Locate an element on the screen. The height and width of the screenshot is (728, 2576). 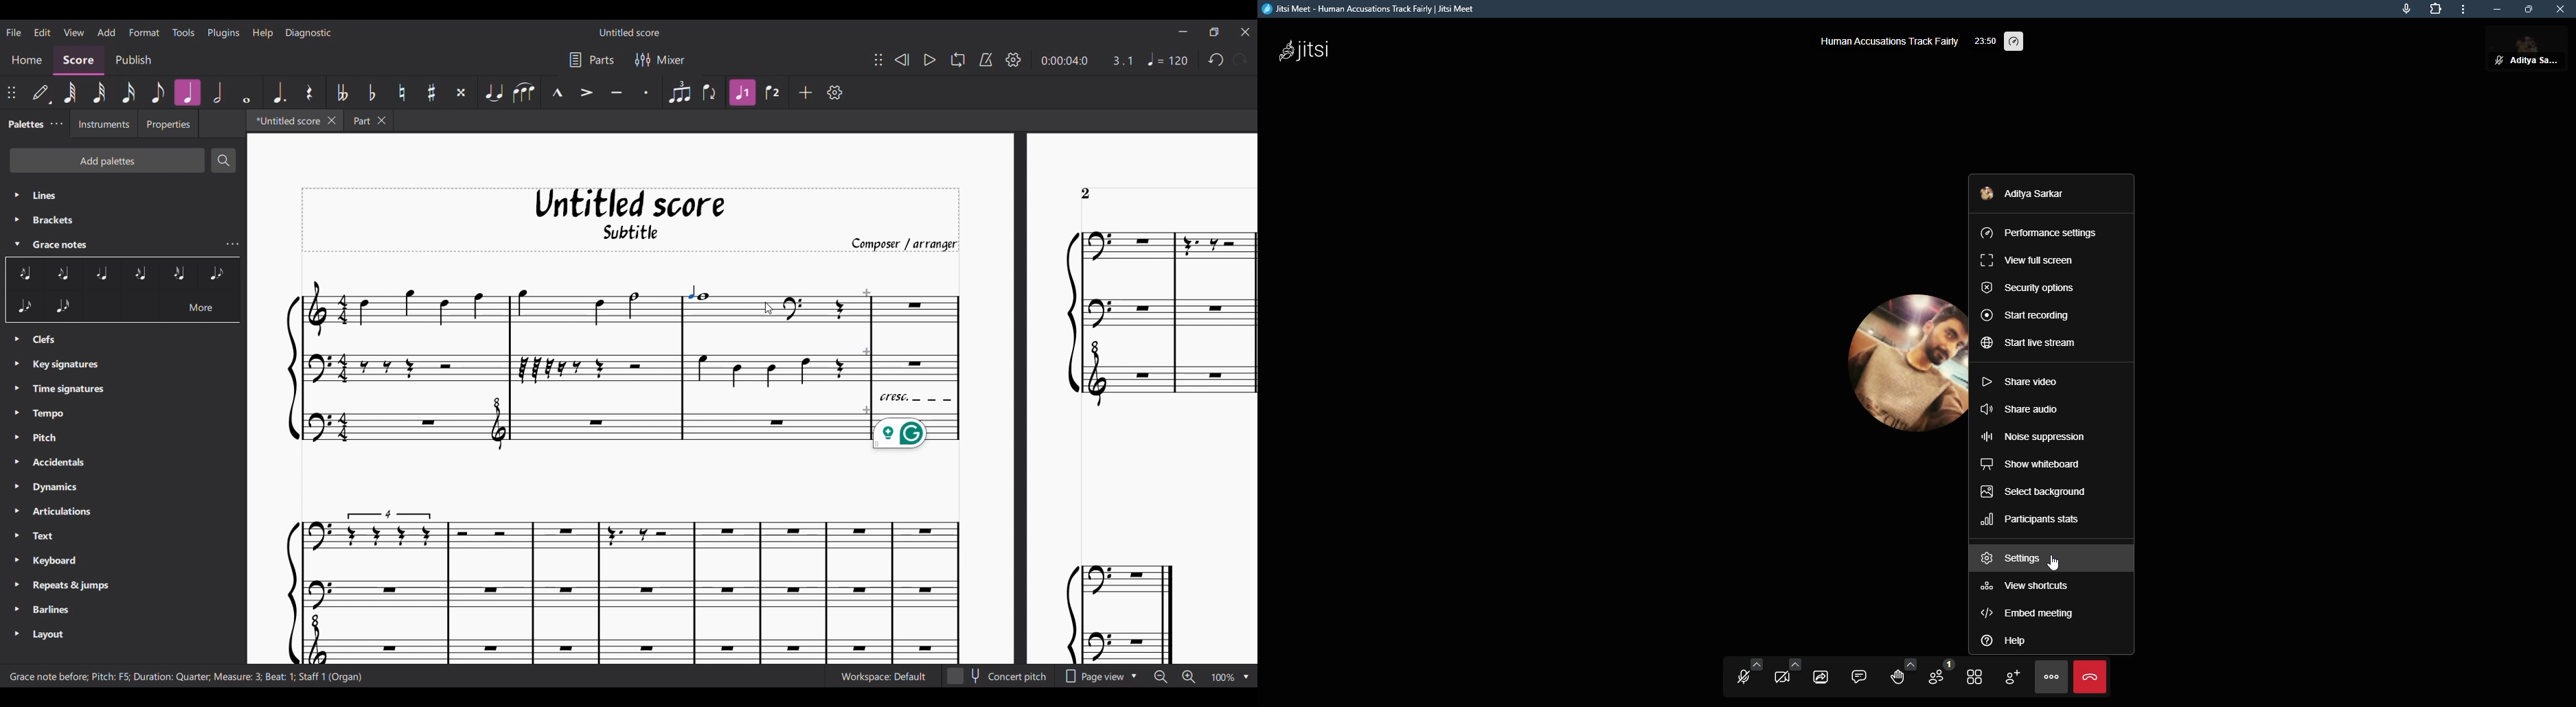
Expand respective palette is located at coordinates (16, 416).